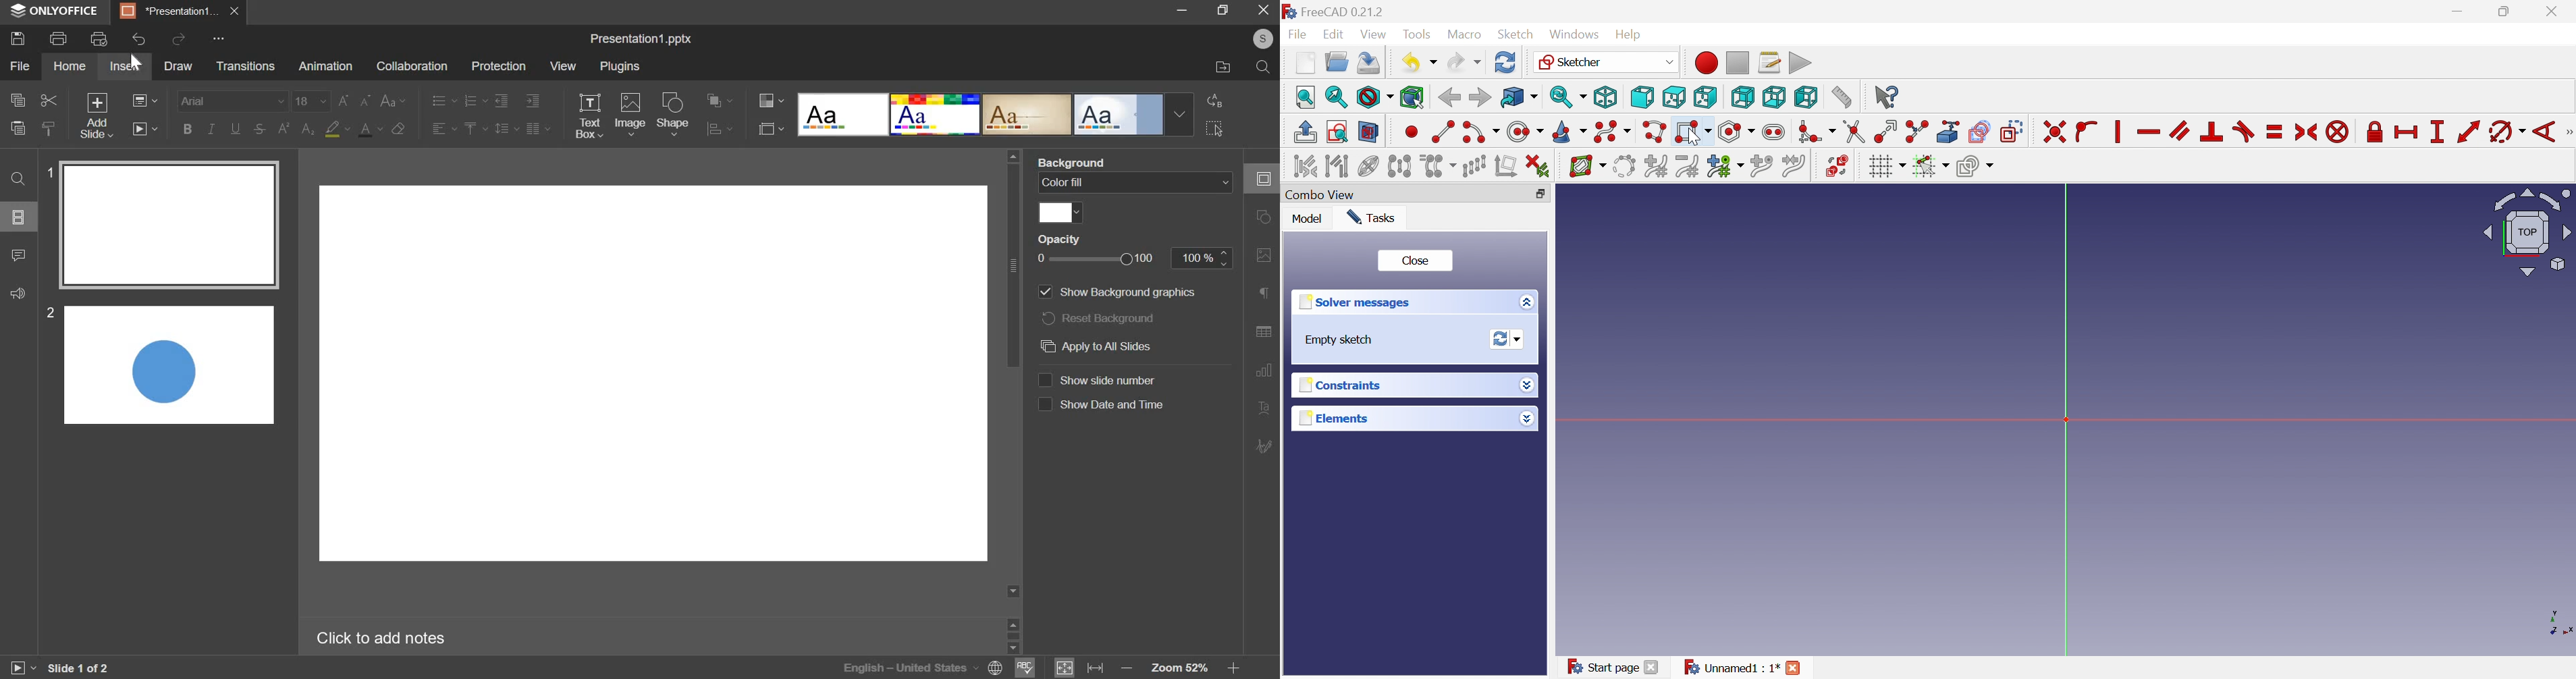  I want to click on  scroll up , so click(1014, 623).